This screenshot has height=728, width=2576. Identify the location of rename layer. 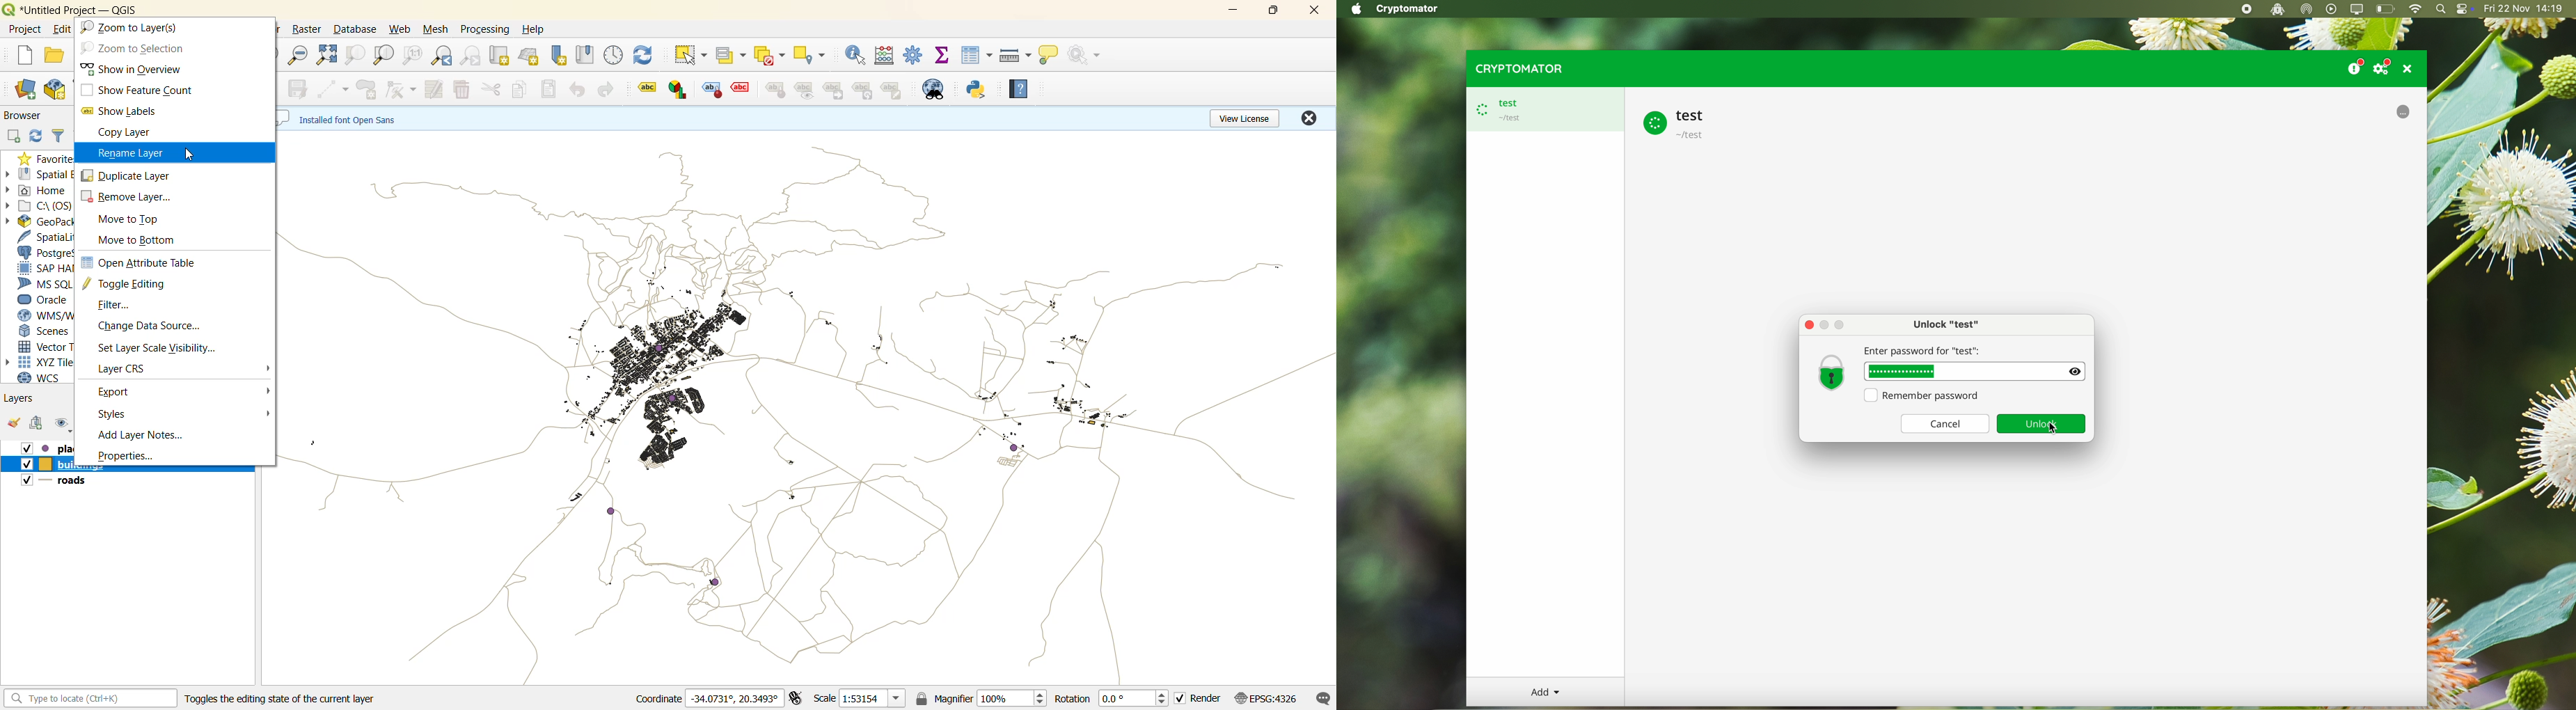
(134, 153).